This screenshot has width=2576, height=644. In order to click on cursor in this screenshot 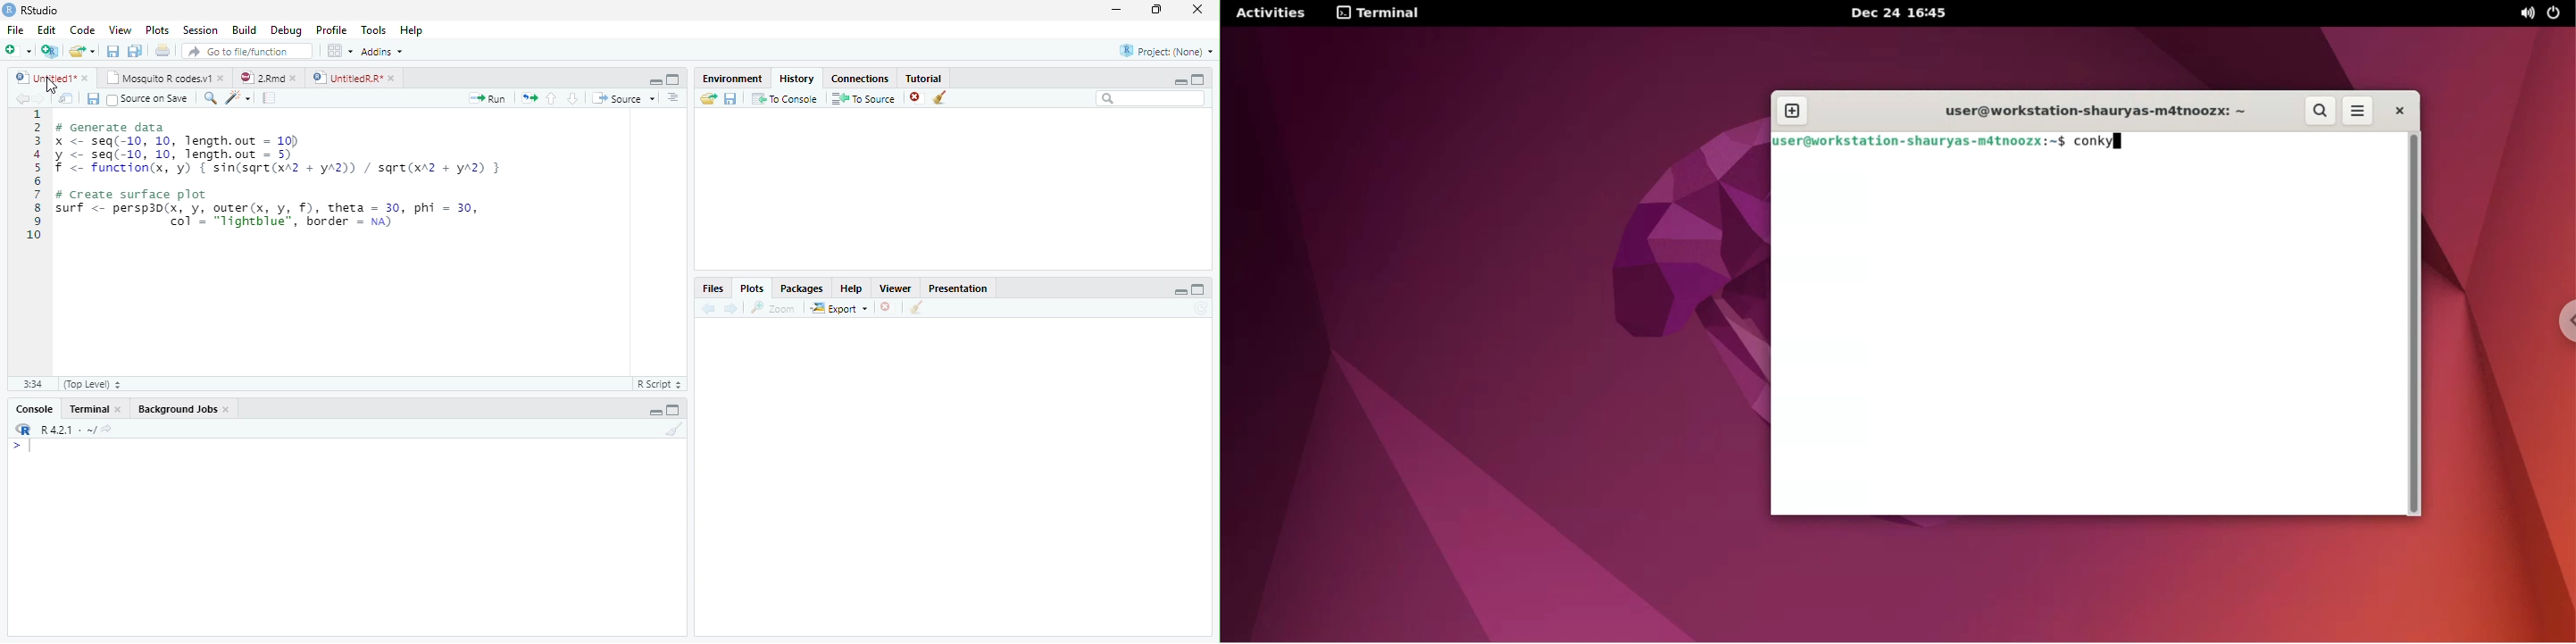, I will do `click(51, 86)`.